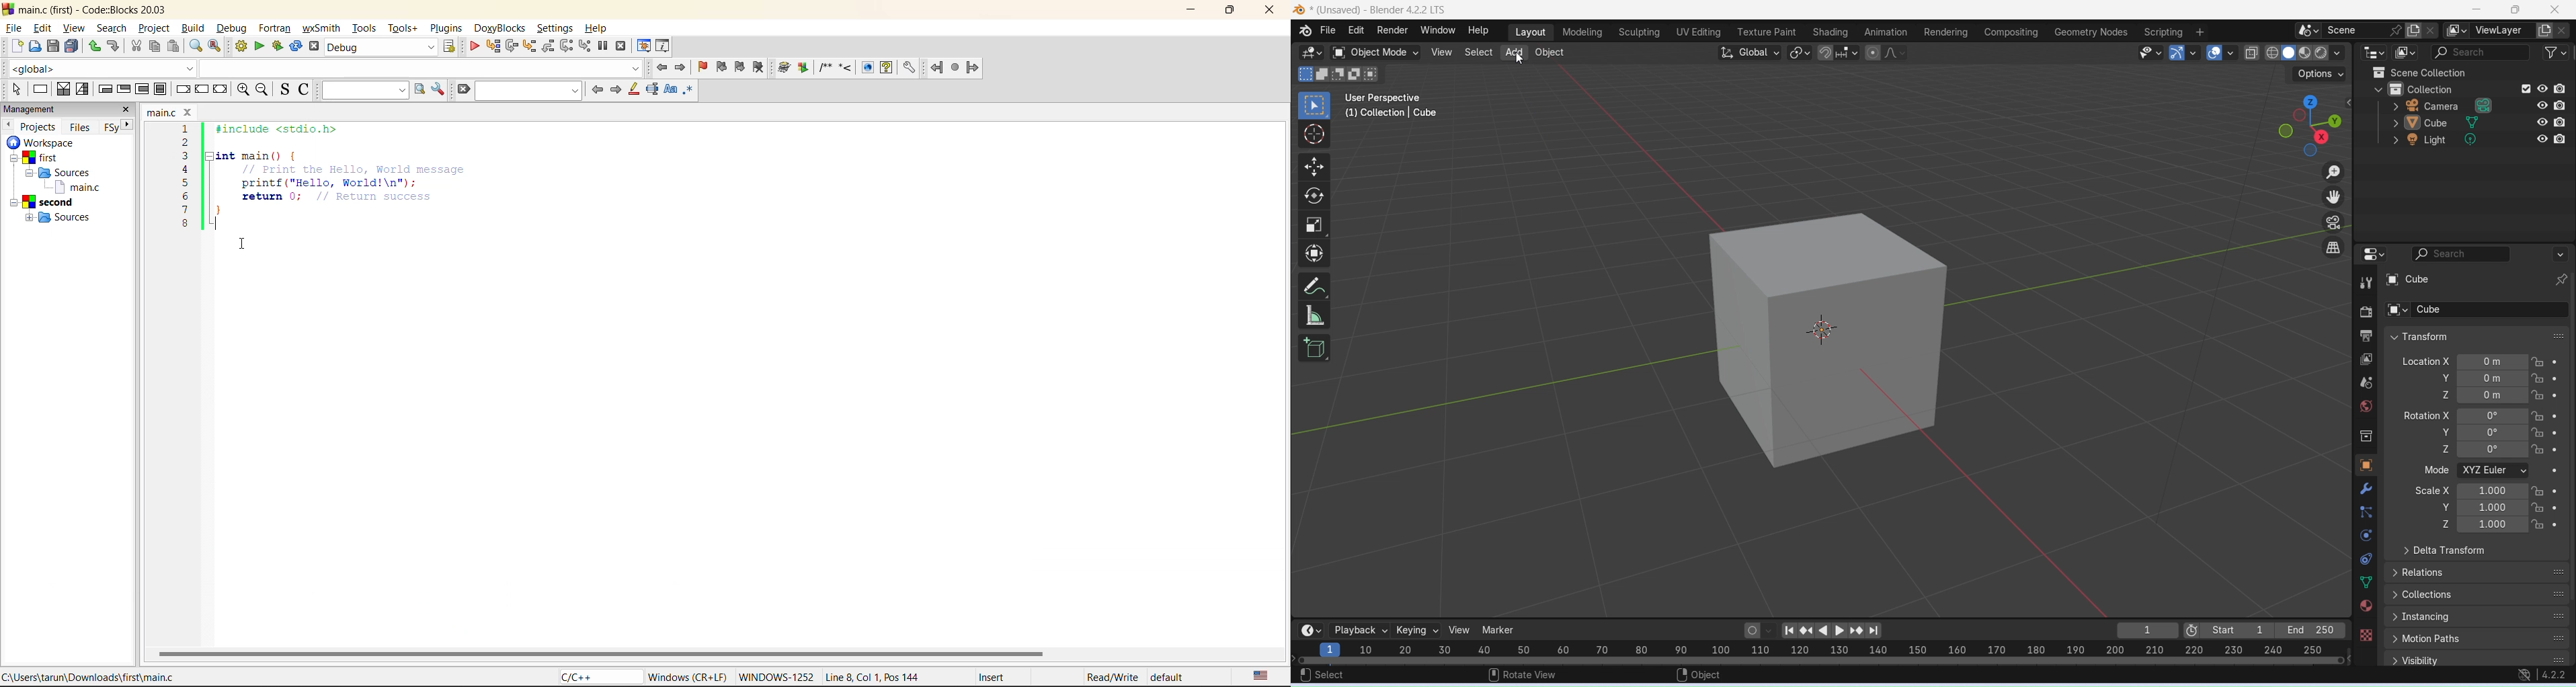 The image size is (2576, 700). I want to click on Visibility, so click(2477, 659).